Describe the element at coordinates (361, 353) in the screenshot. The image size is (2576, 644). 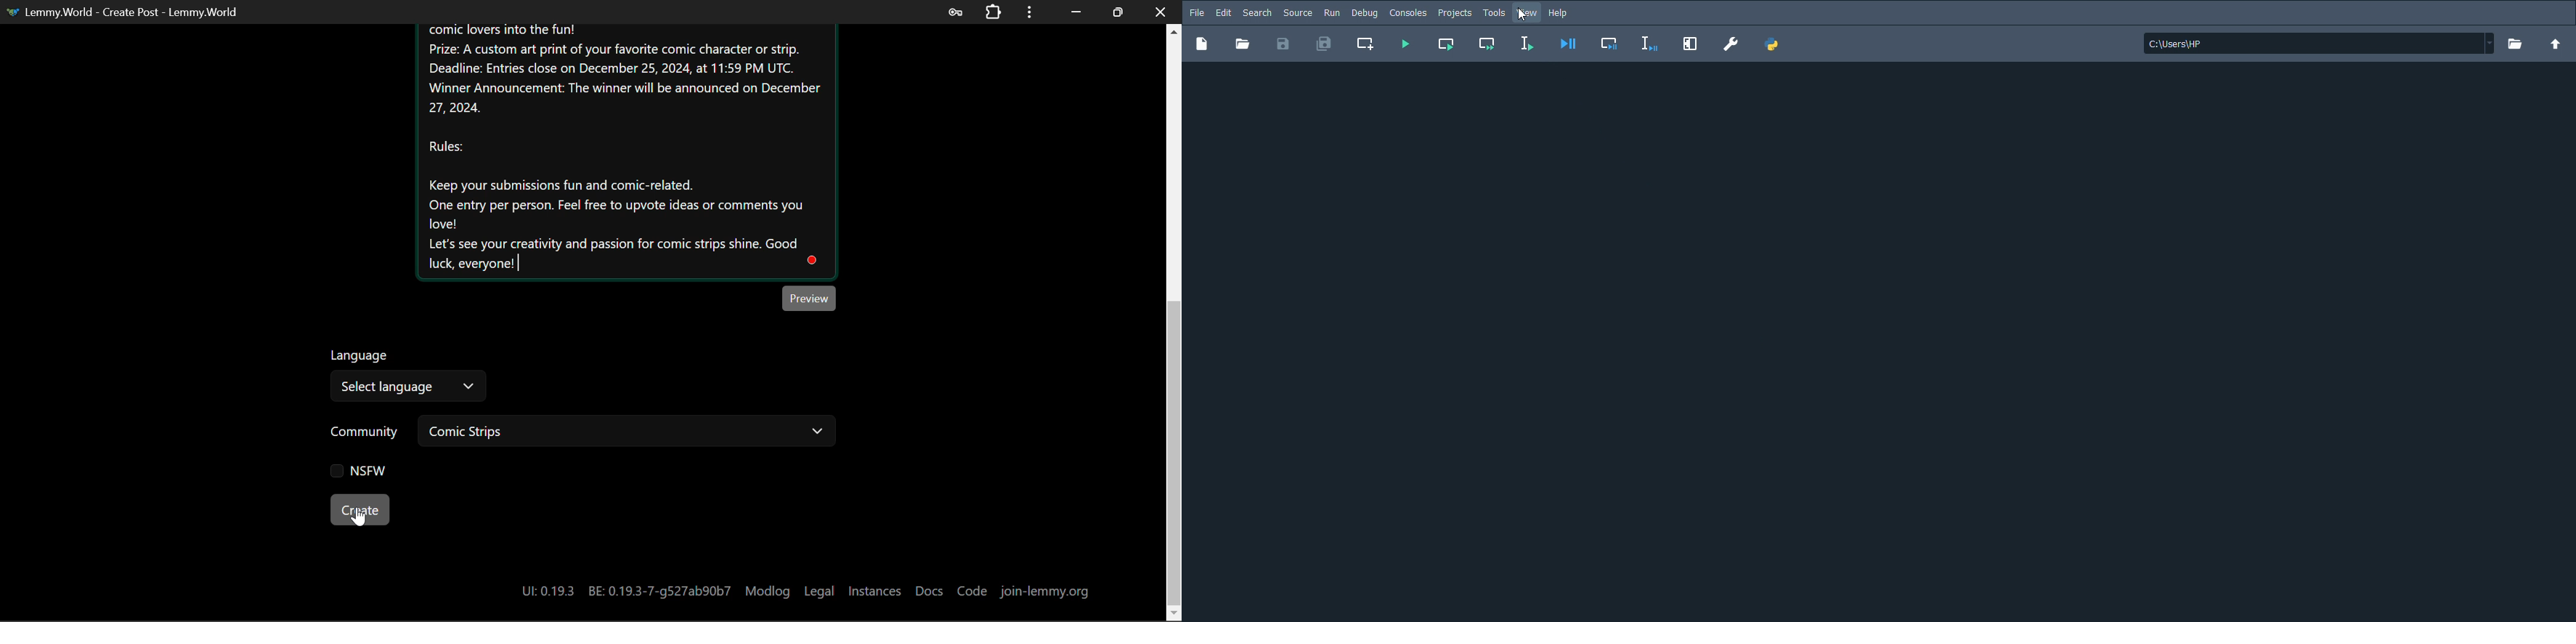
I see `Language` at that location.